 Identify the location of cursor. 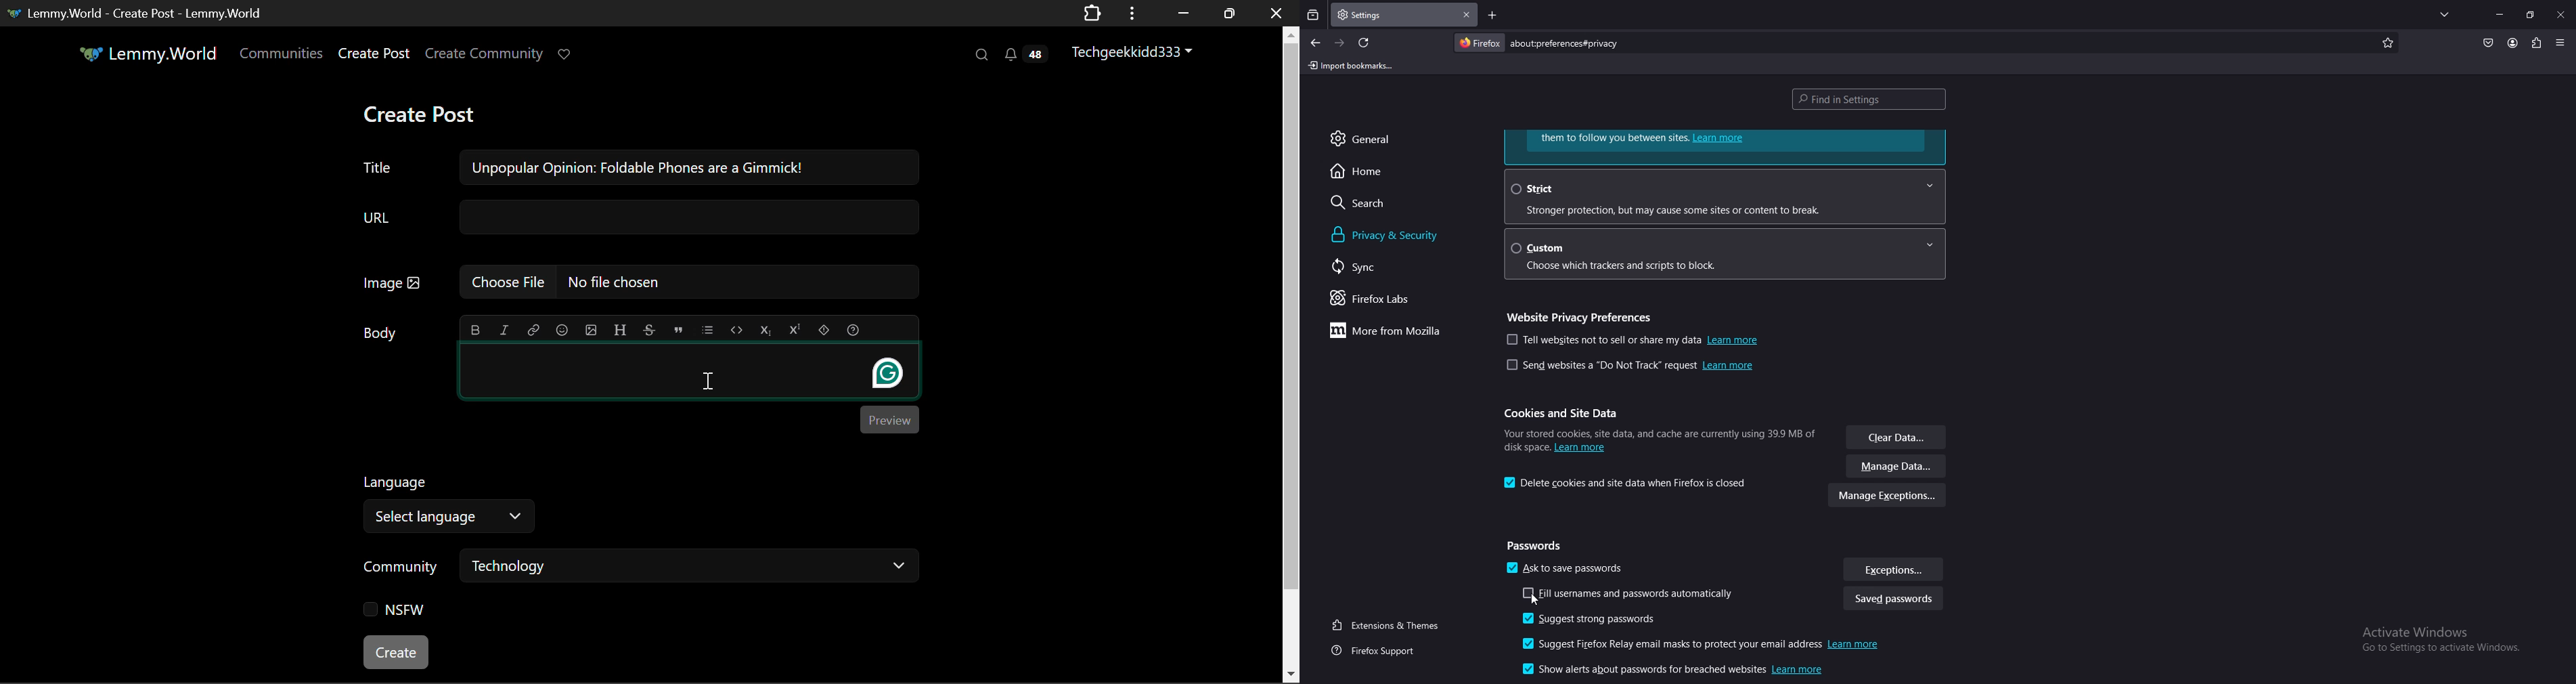
(1535, 600).